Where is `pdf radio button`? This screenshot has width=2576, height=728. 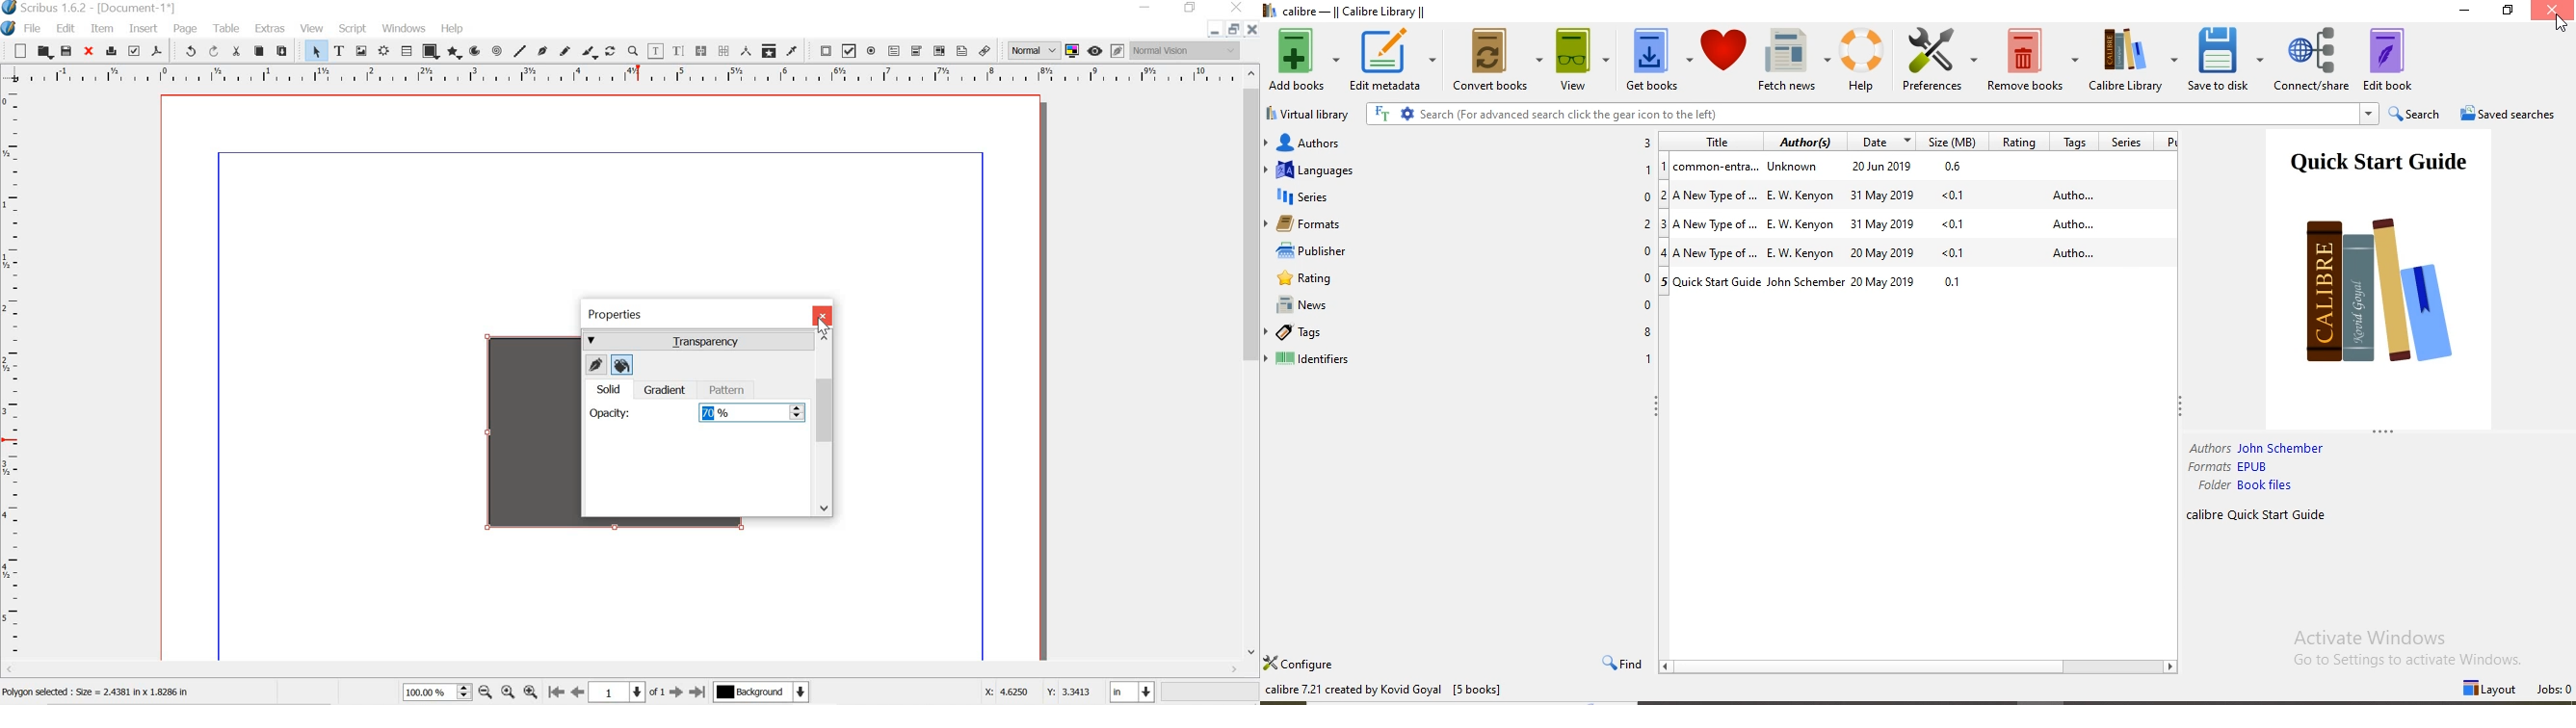
pdf radio button is located at coordinates (872, 51).